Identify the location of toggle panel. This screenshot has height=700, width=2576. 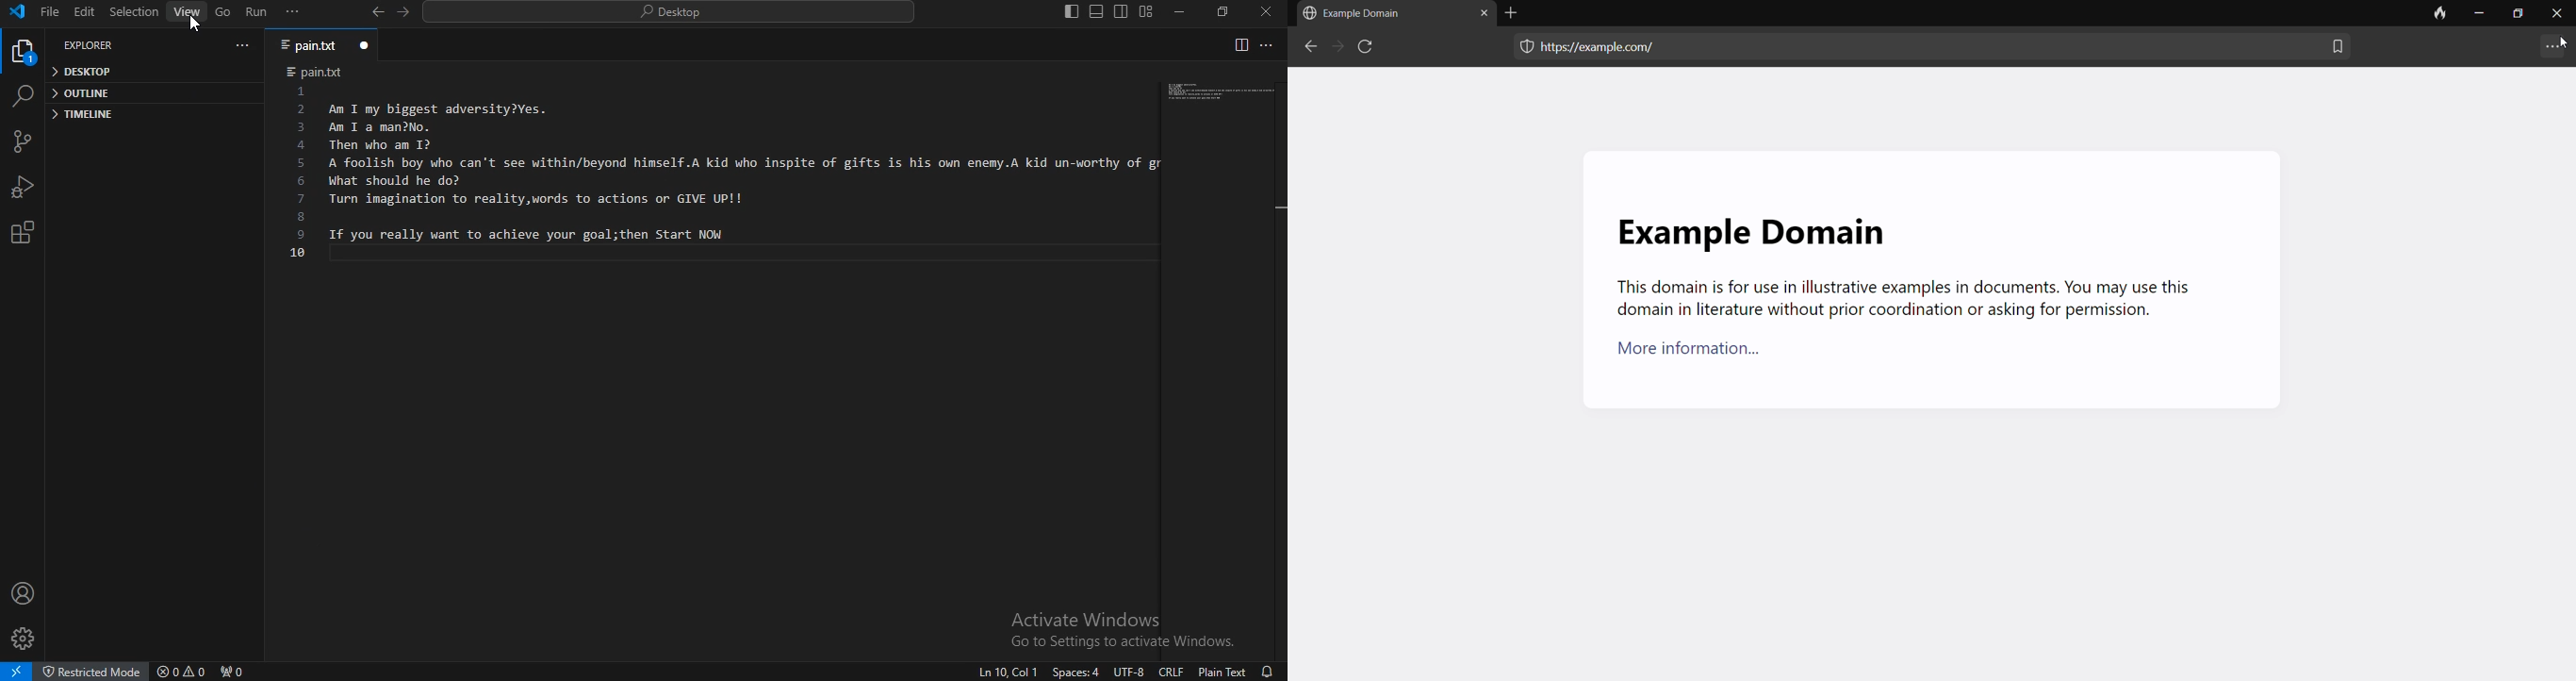
(1096, 12).